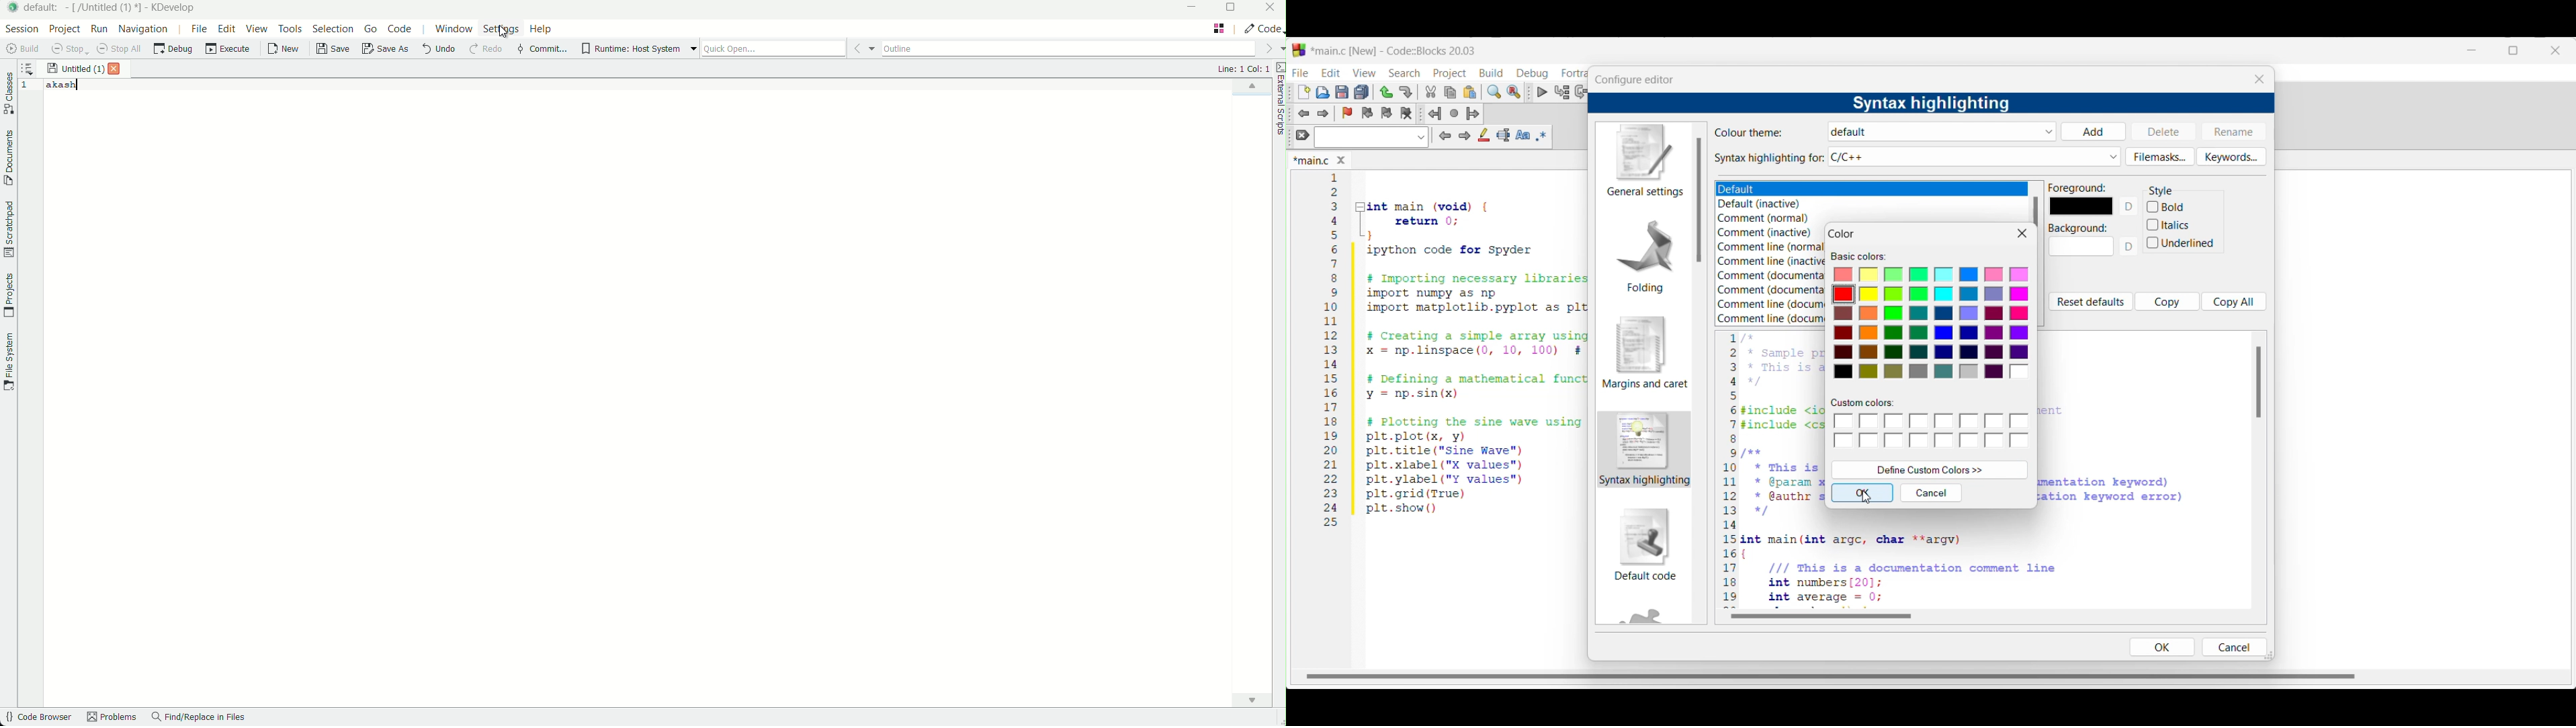  I want to click on Reset defaults, so click(2090, 302).